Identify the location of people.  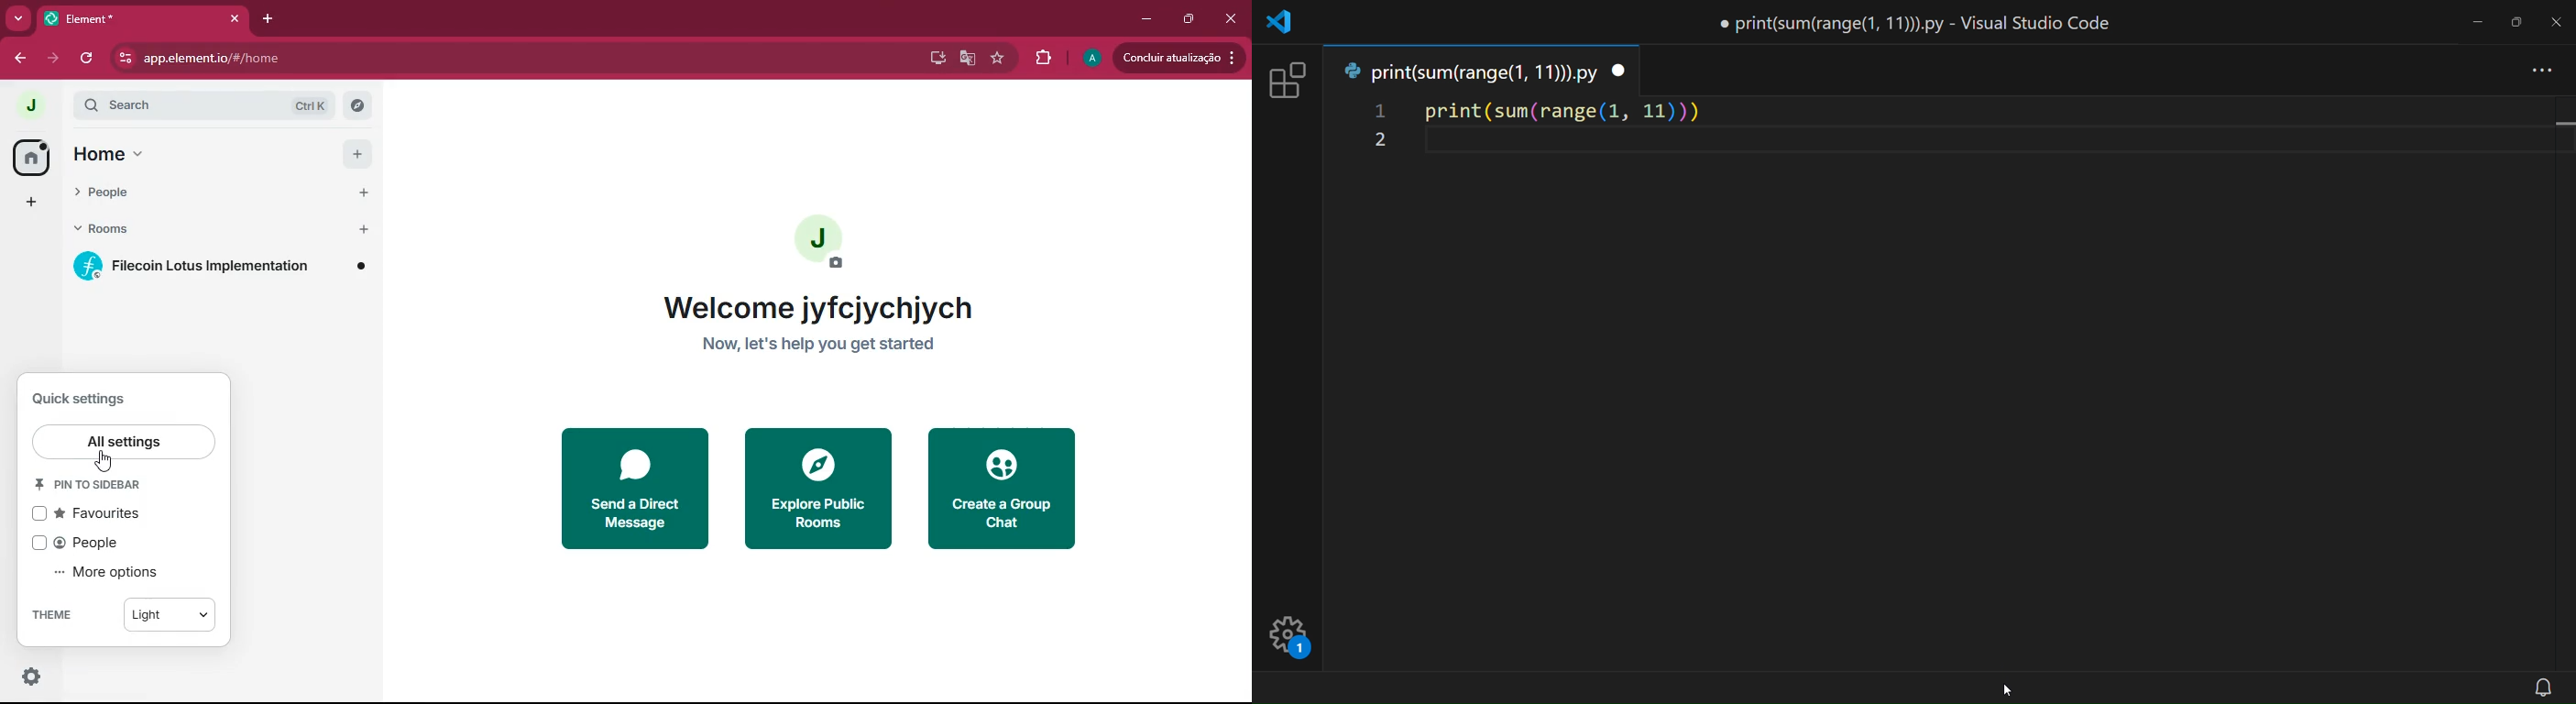
(222, 191).